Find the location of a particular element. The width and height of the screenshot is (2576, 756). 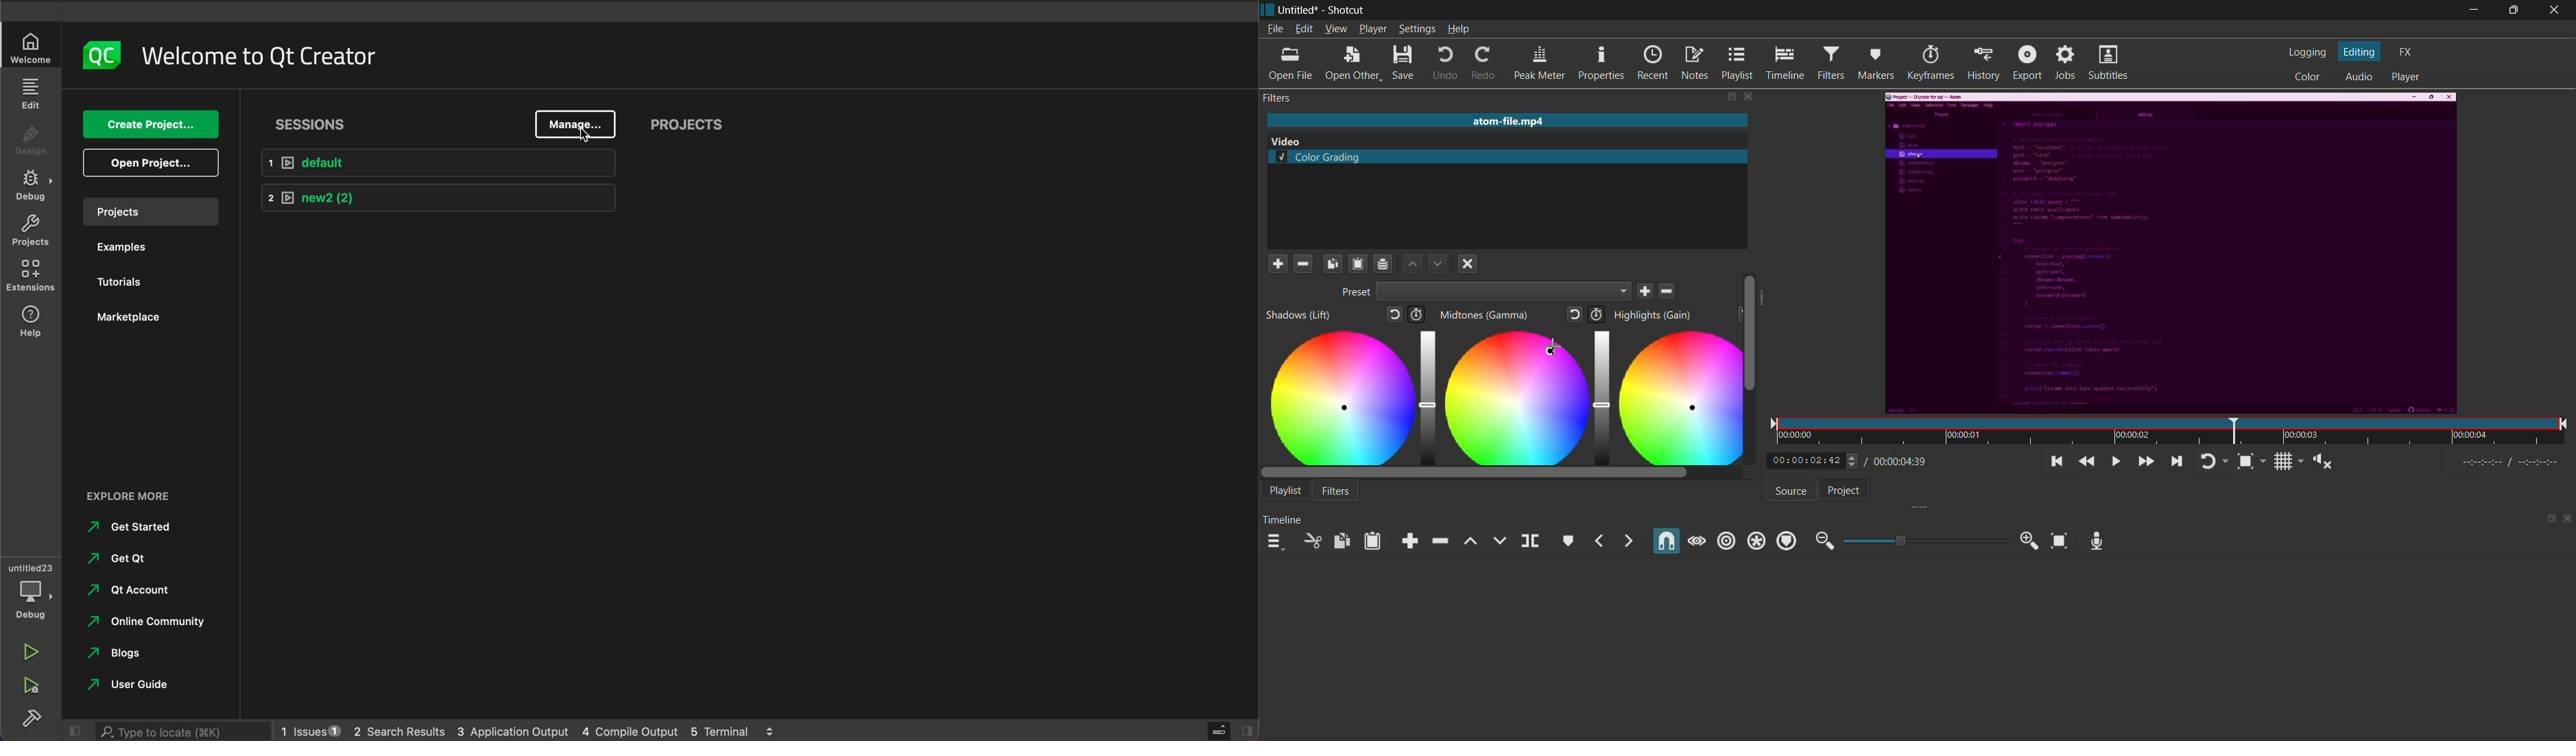

welcome is located at coordinates (261, 55).